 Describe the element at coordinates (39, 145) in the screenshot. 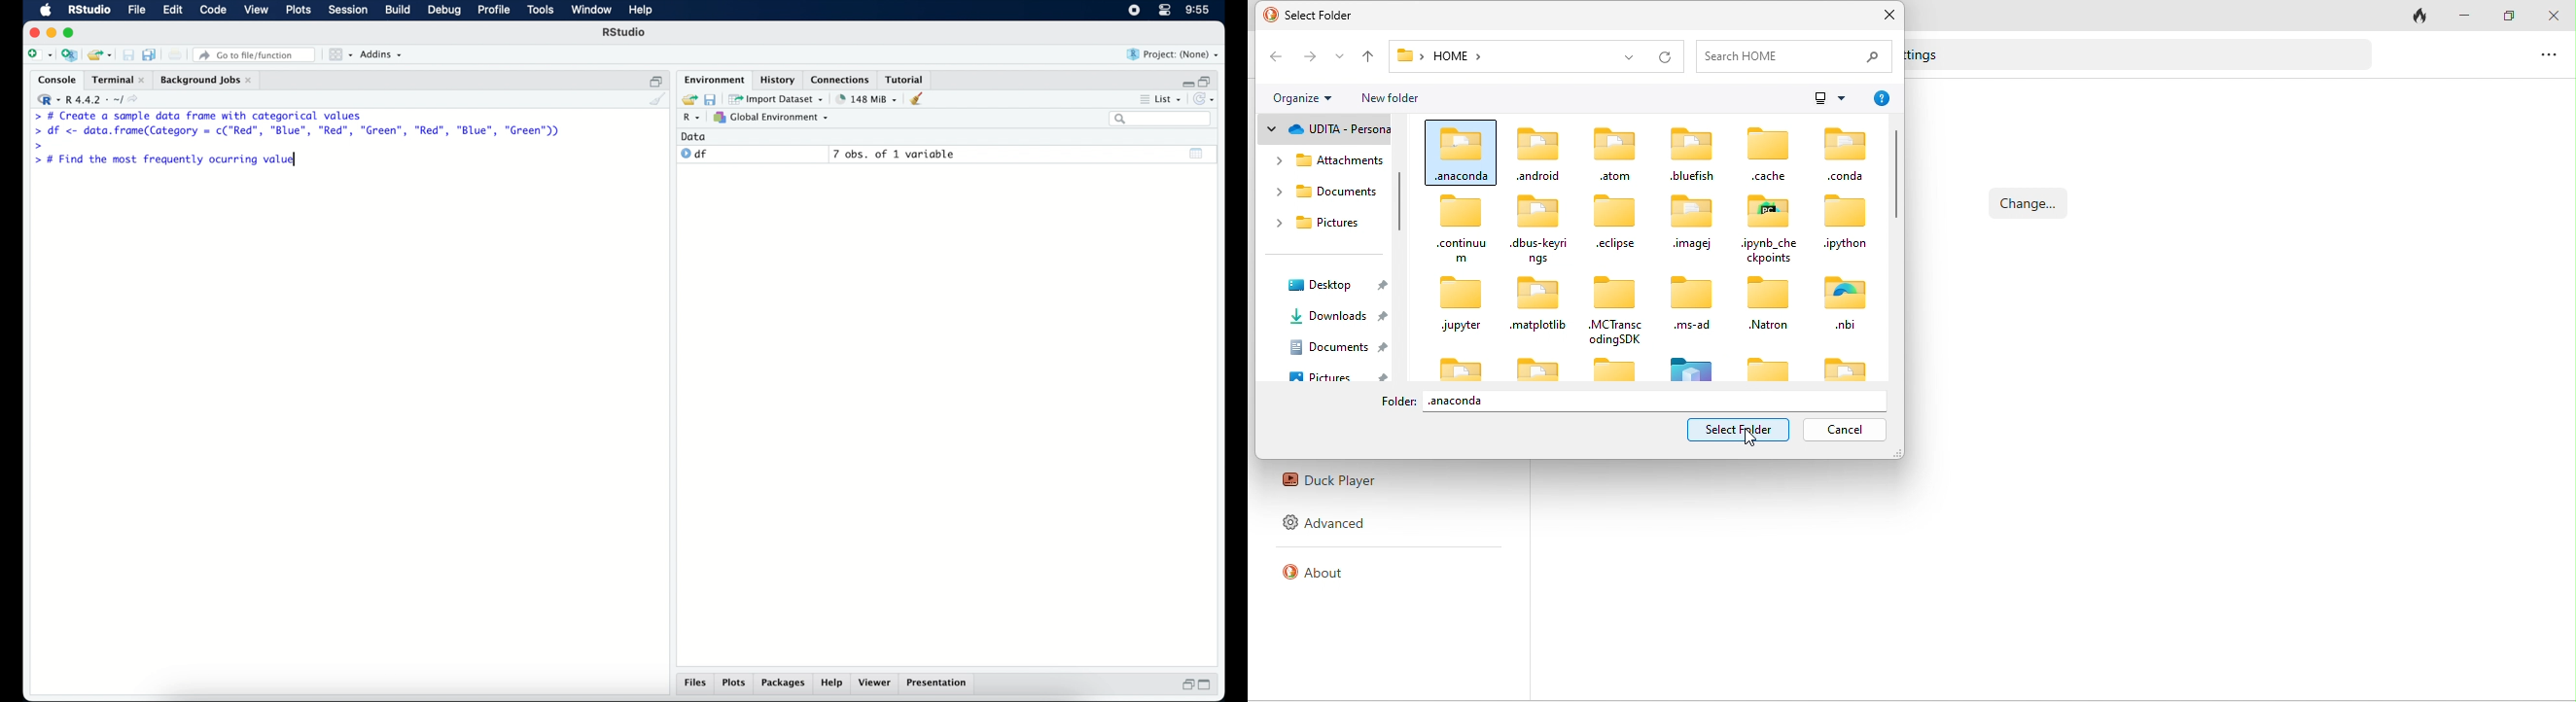

I see `command prompt` at that location.